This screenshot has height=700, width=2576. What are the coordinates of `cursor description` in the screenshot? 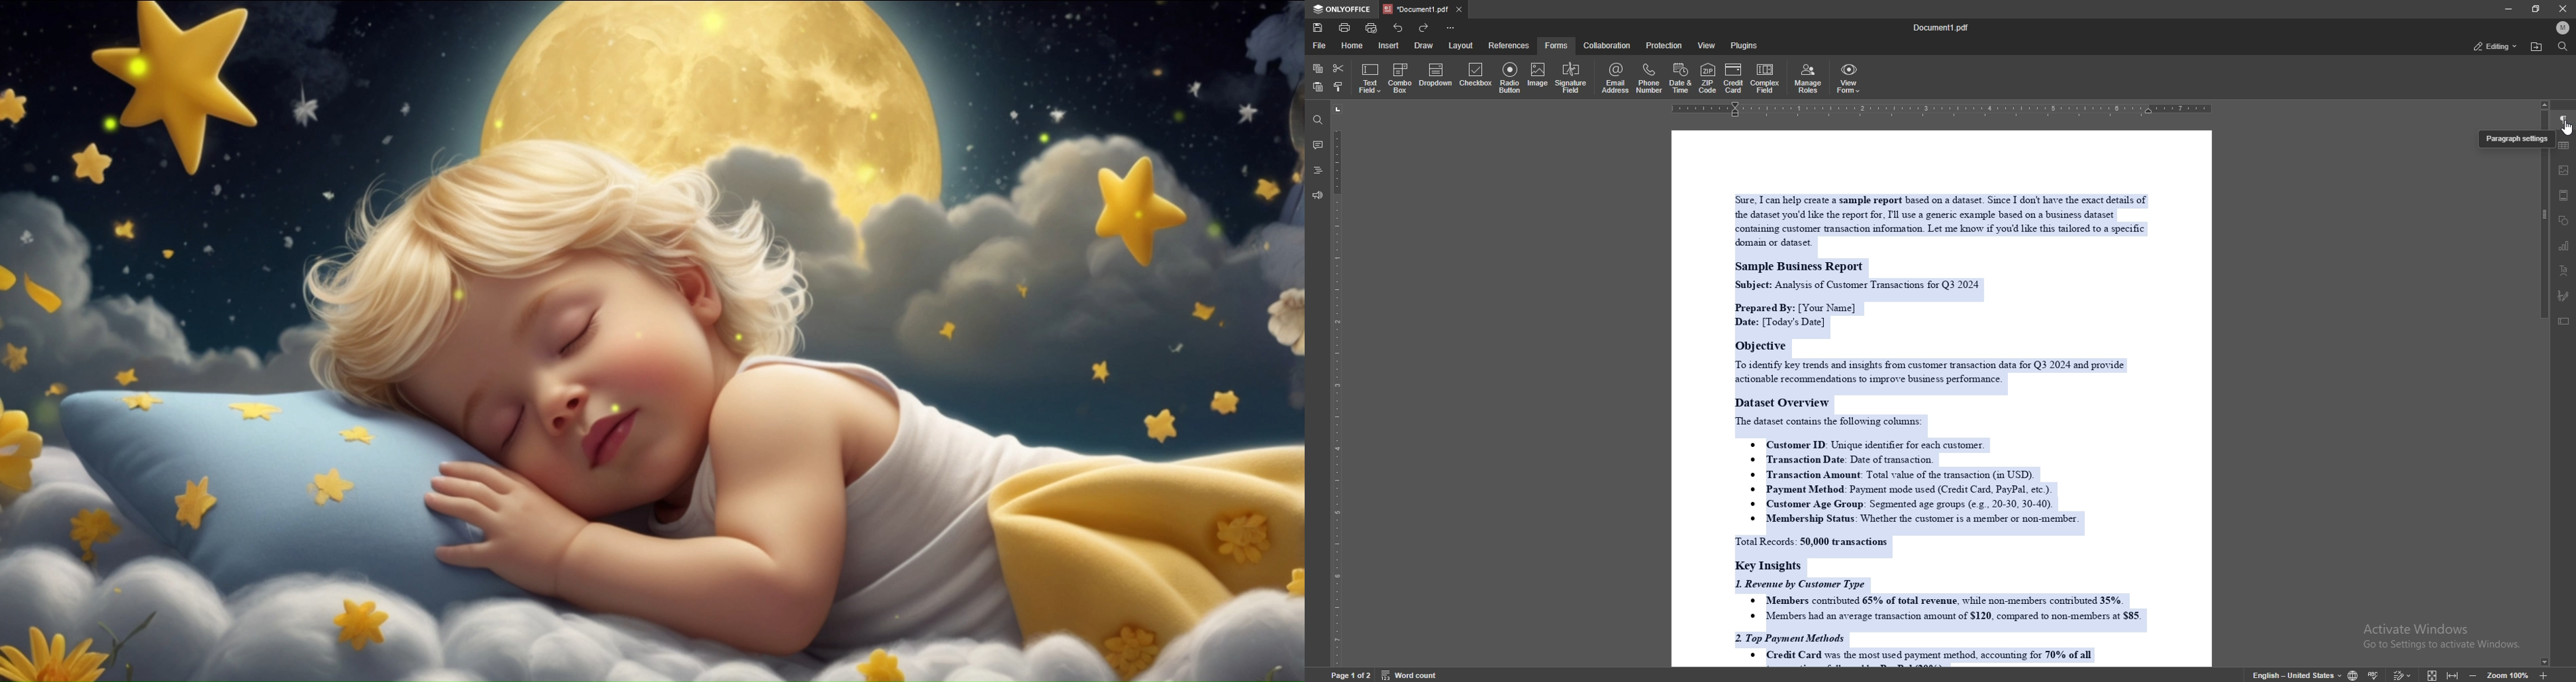 It's located at (2515, 140).